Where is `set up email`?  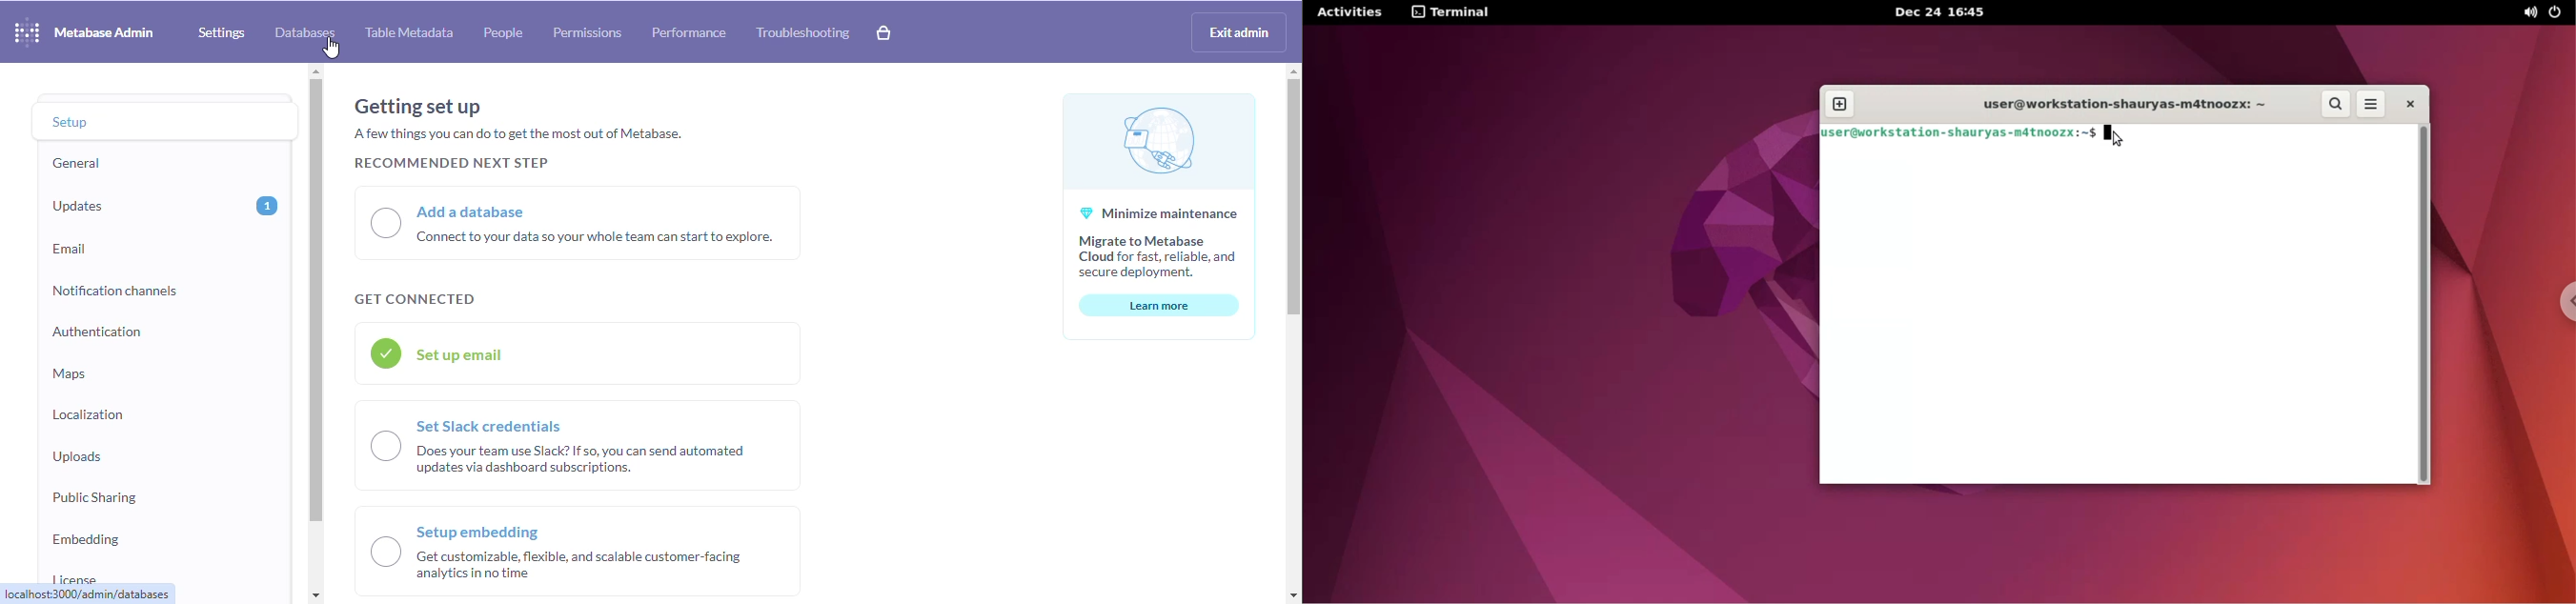 set up email is located at coordinates (577, 353).